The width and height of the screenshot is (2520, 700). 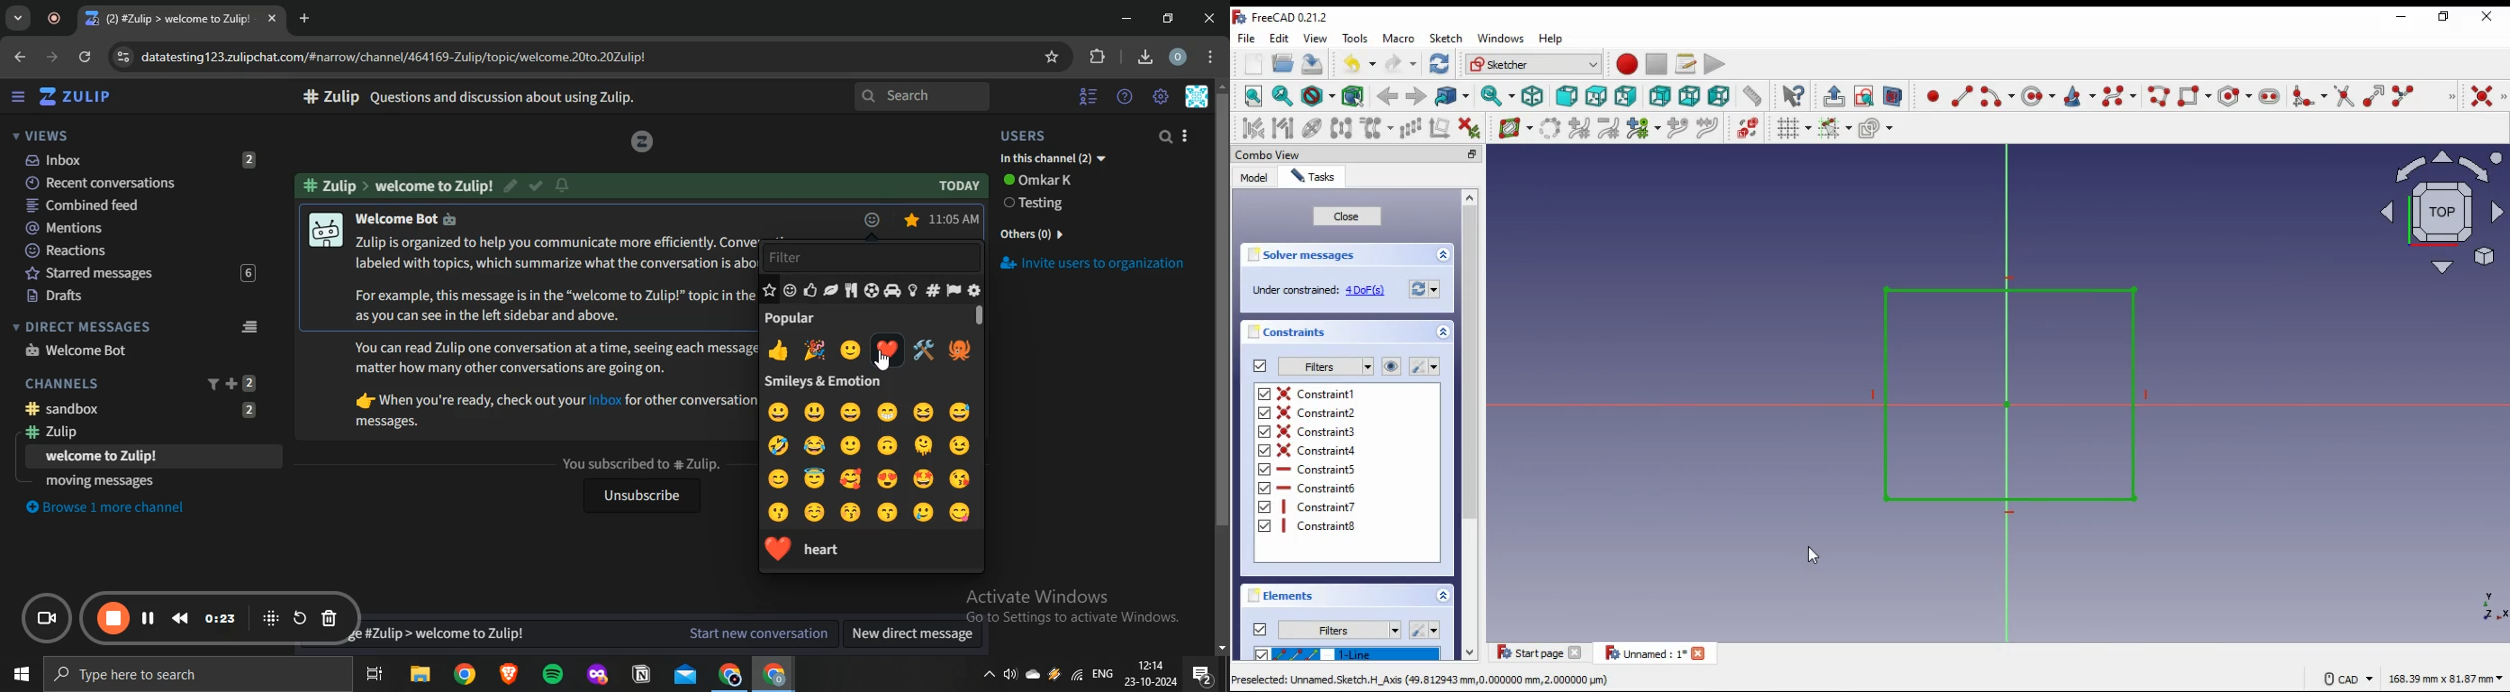 I want to click on redo, so click(x=1401, y=64).